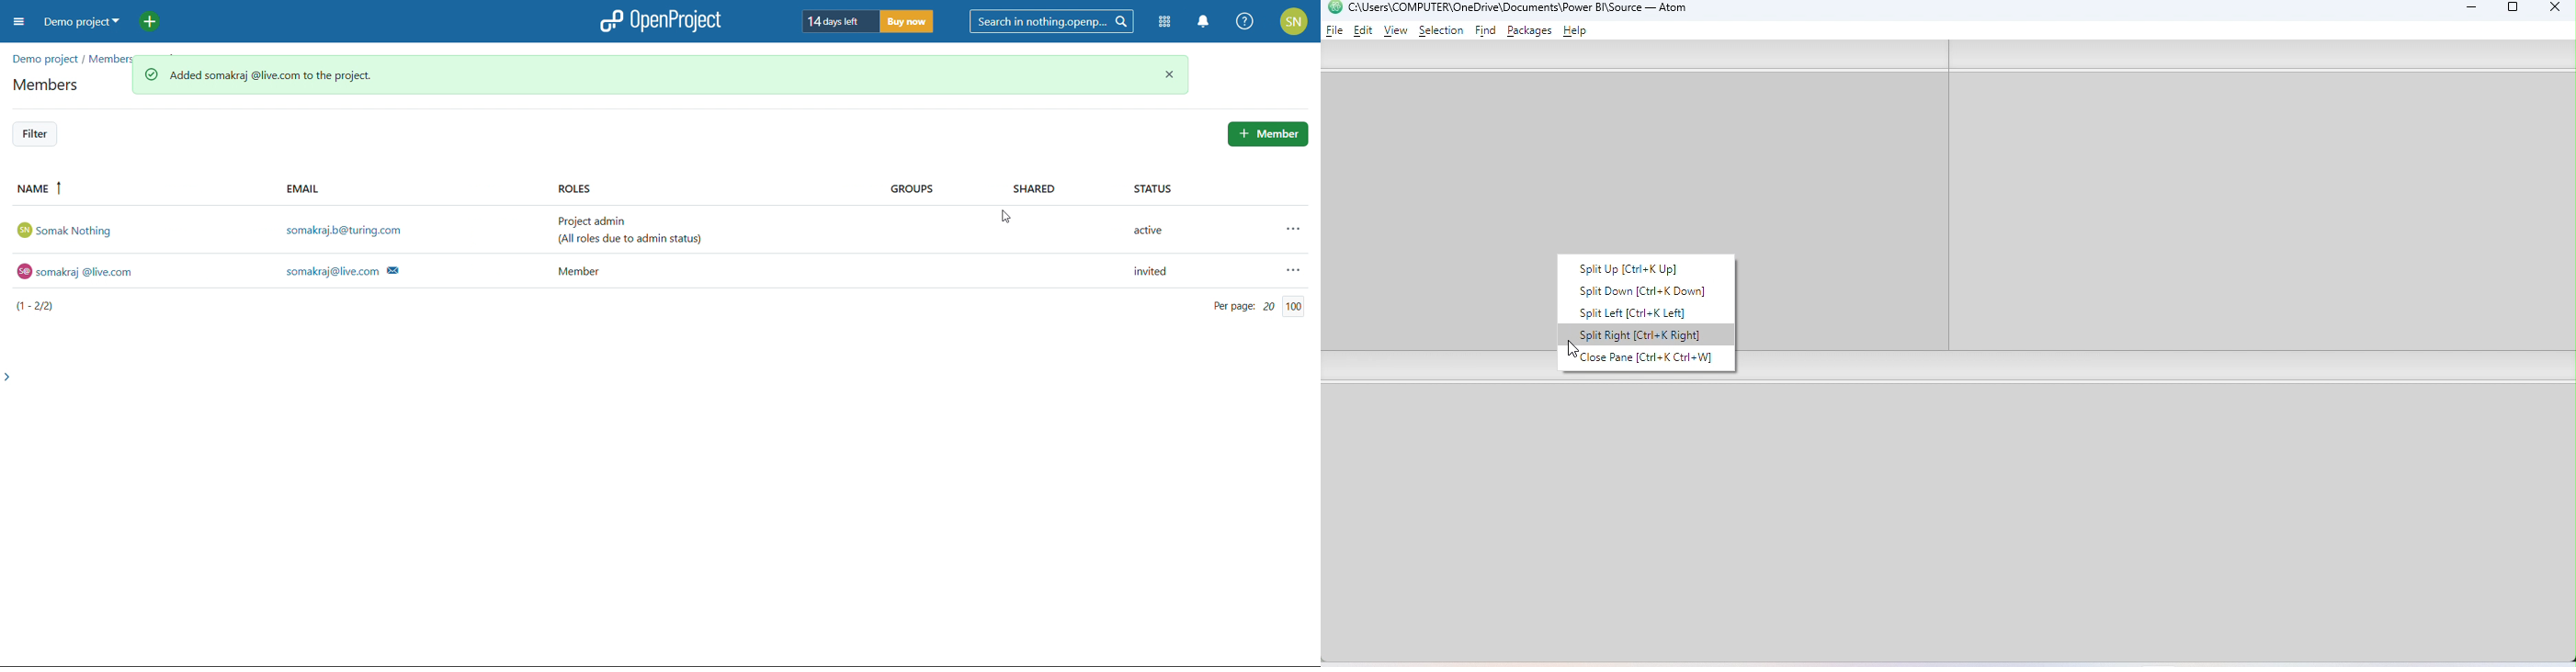  I want to click on Edit, so click(1365, 29).